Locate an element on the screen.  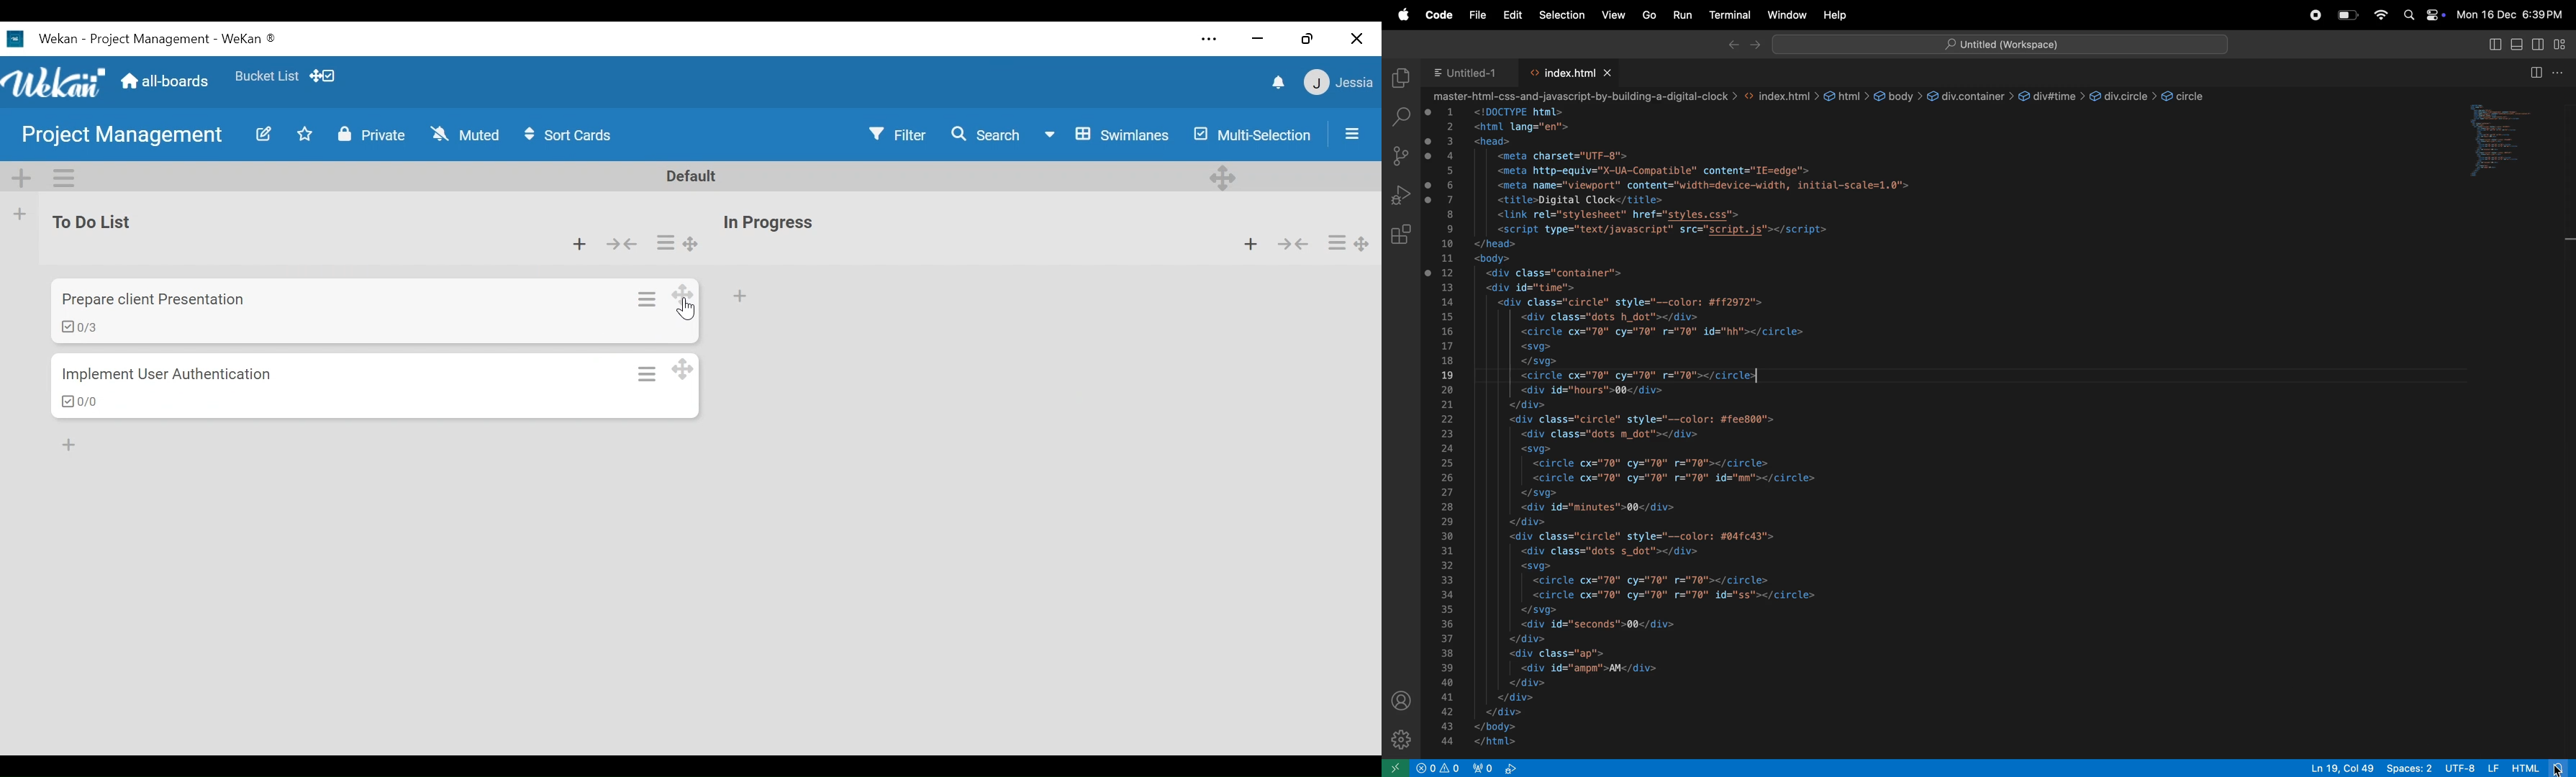
workspace is located at coordinates (2000, 43).